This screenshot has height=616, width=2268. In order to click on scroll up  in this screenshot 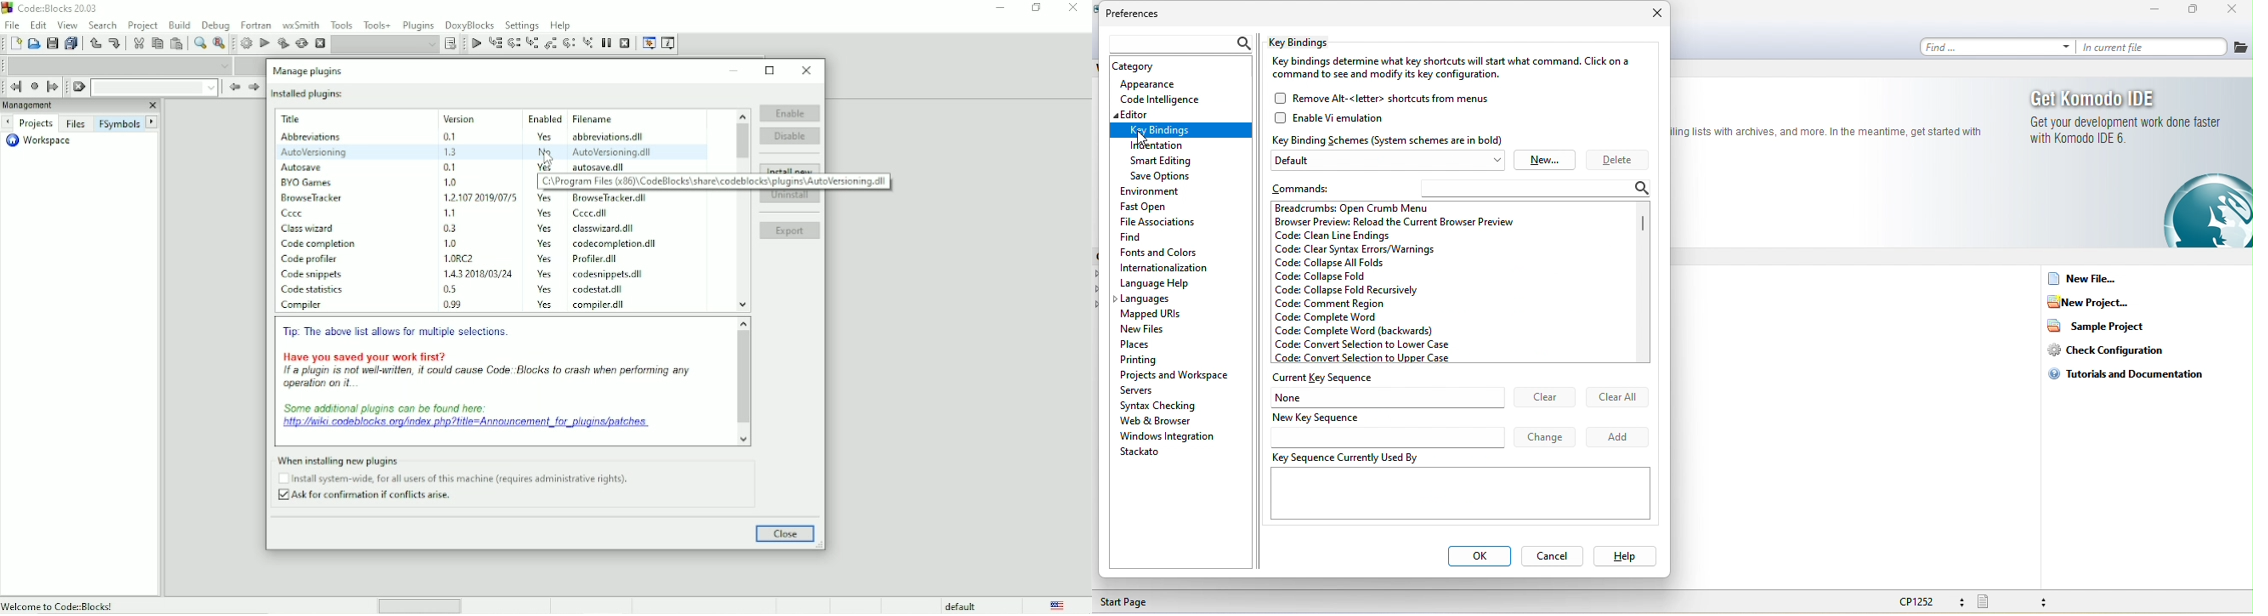, I will do `click(742, 322)`.